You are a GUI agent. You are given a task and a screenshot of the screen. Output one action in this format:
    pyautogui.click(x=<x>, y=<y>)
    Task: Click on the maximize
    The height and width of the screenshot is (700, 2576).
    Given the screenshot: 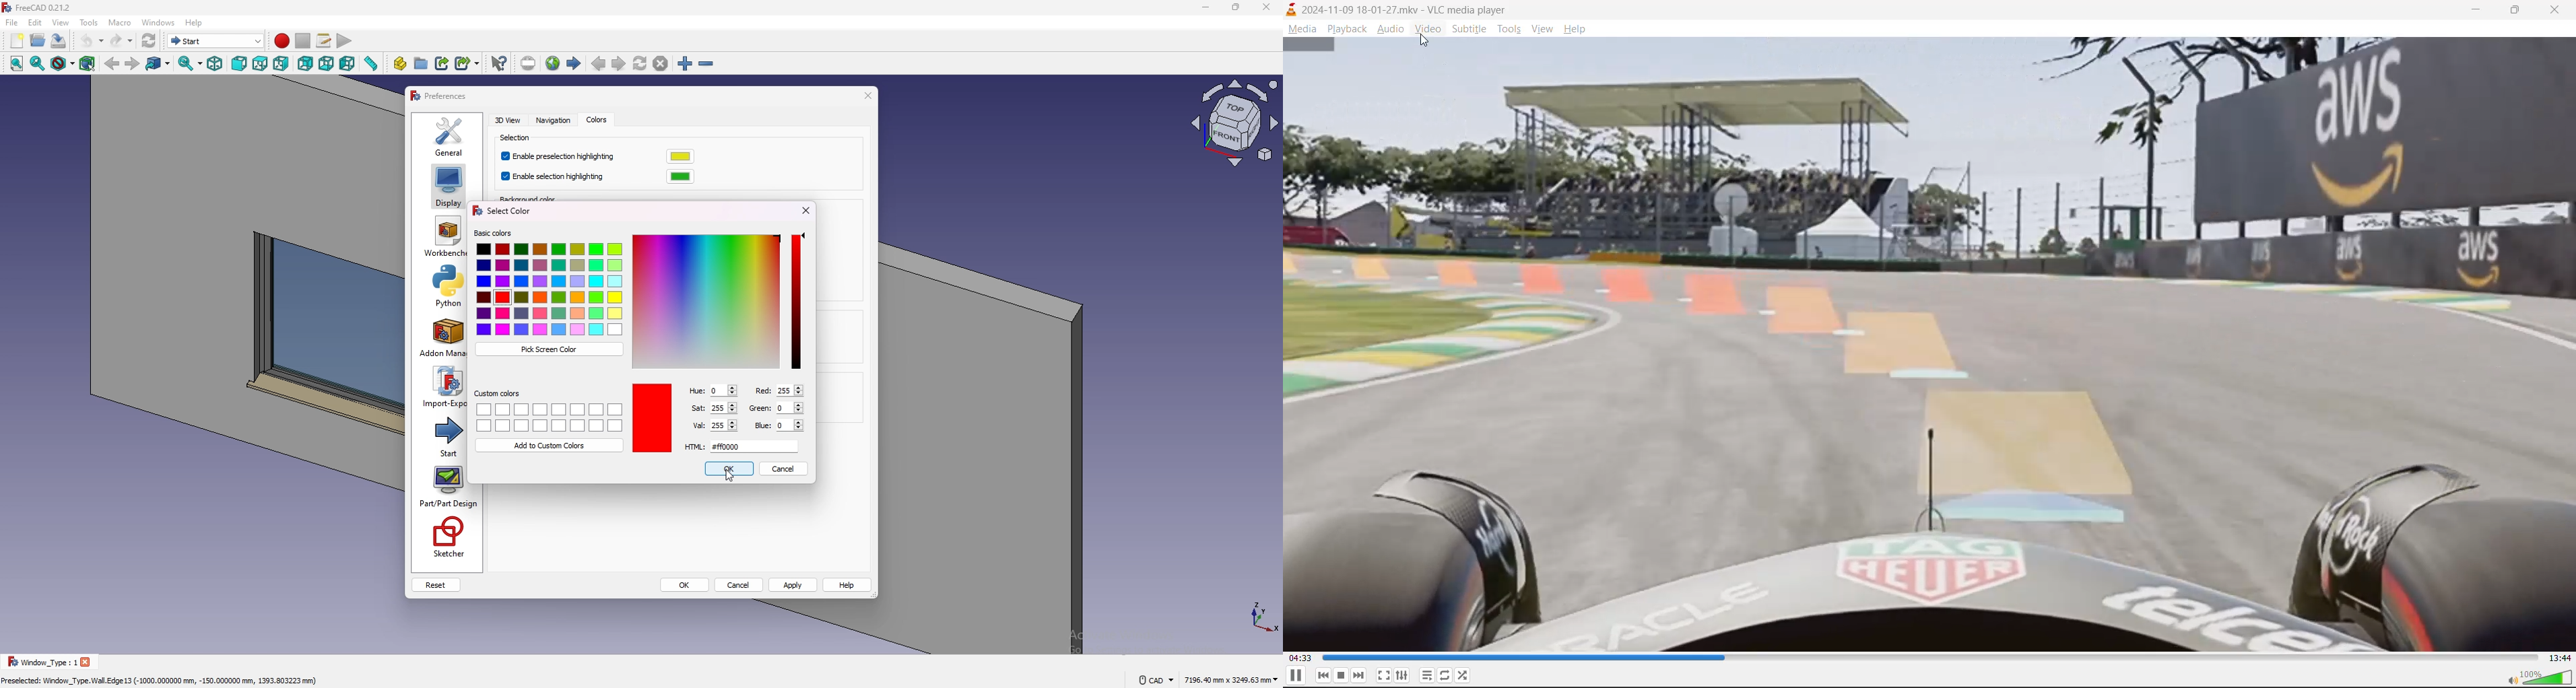 What is the action you would take?
    pyautogui.click(x=2515, y=11)
    